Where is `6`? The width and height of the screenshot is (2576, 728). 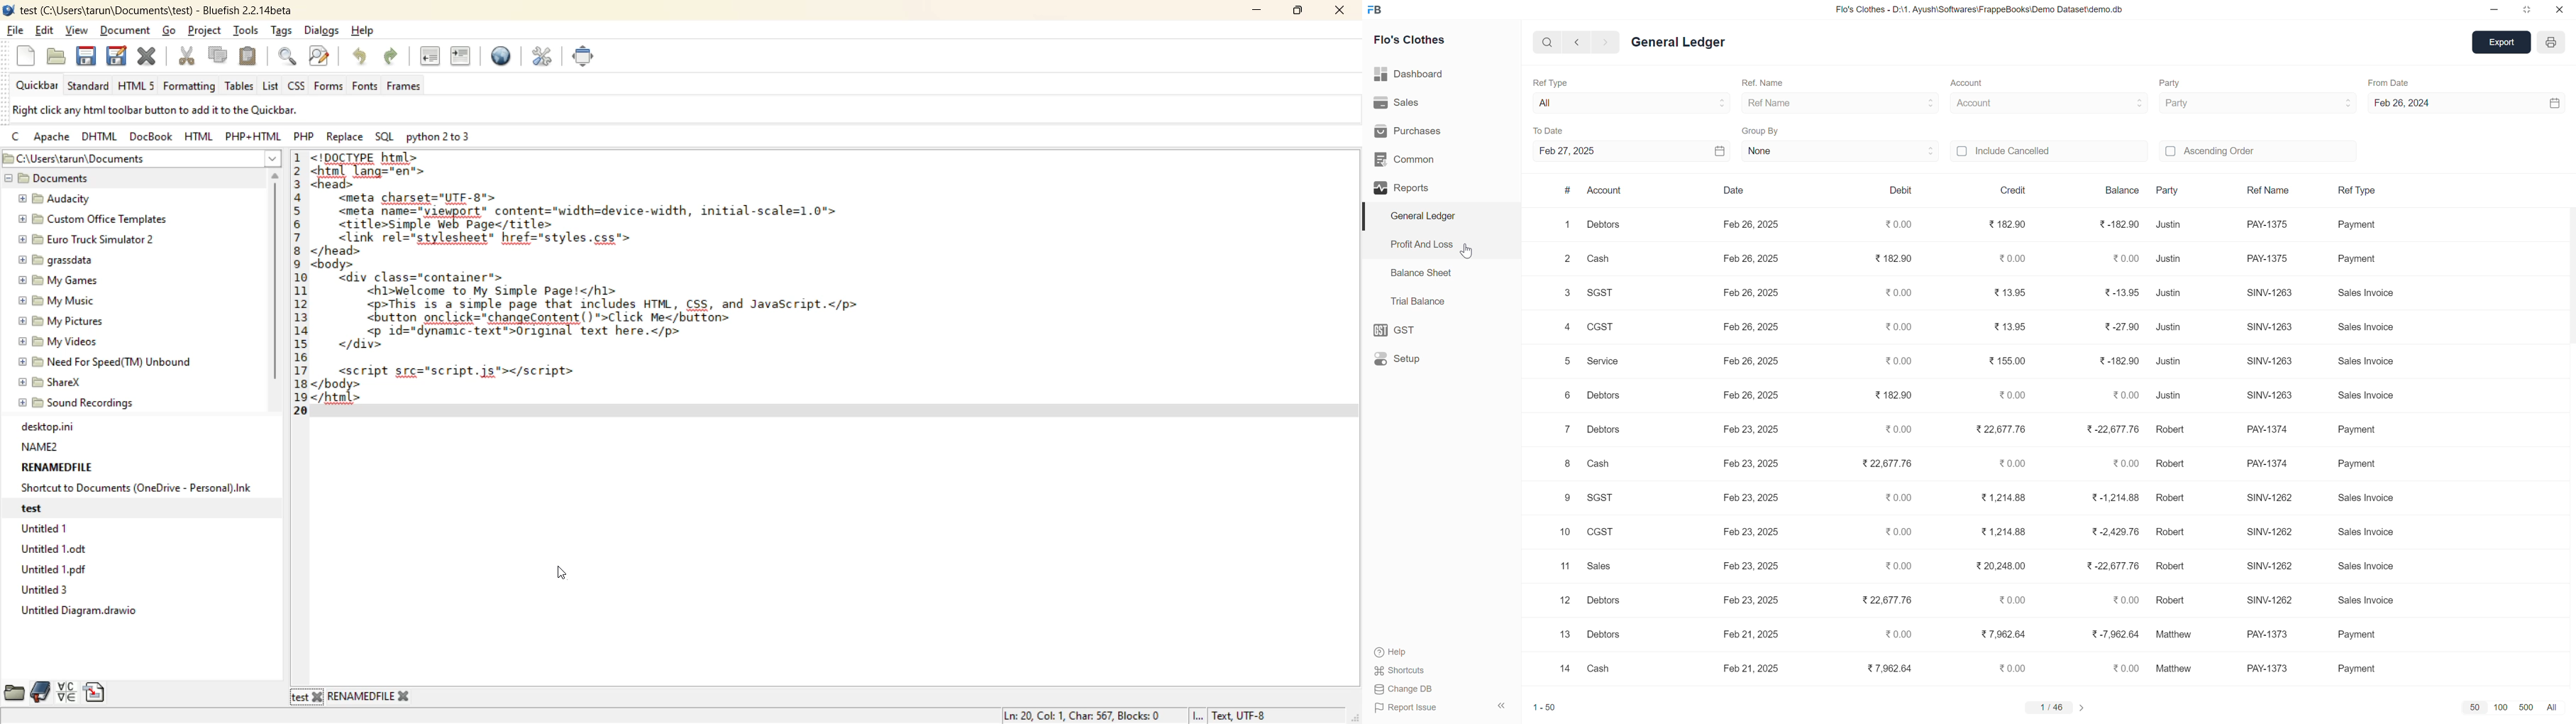
6 is located at coordinates (1561, 395).